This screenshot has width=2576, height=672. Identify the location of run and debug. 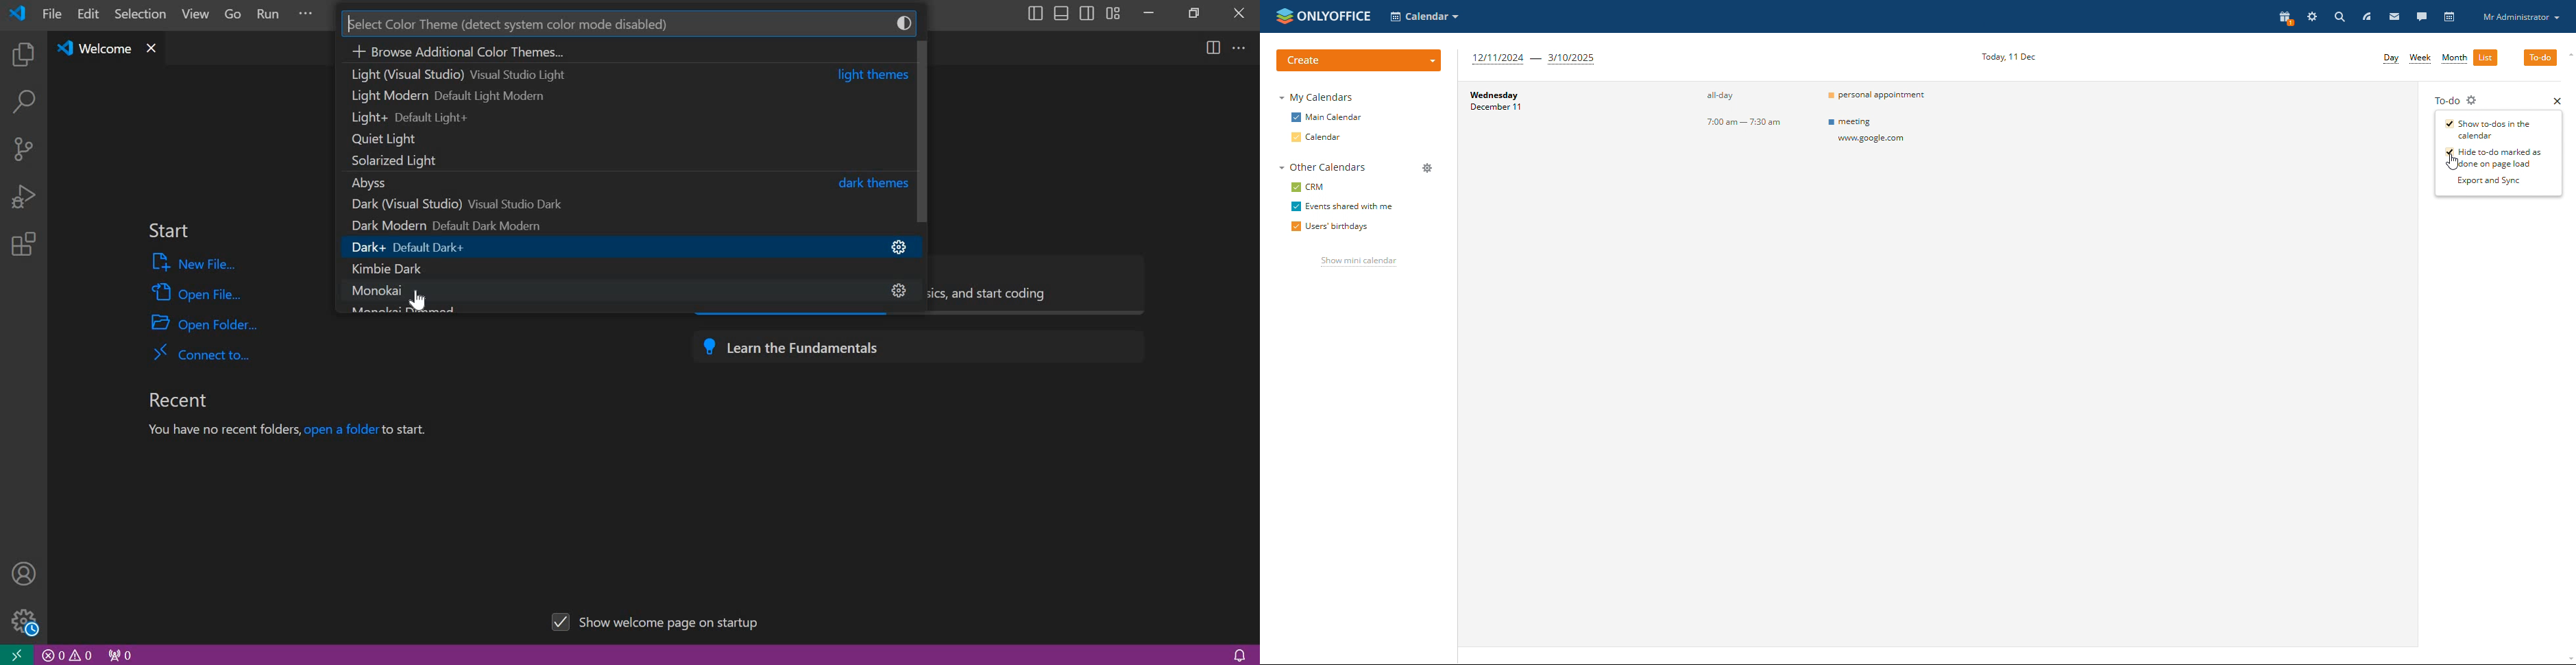
(23, 196).